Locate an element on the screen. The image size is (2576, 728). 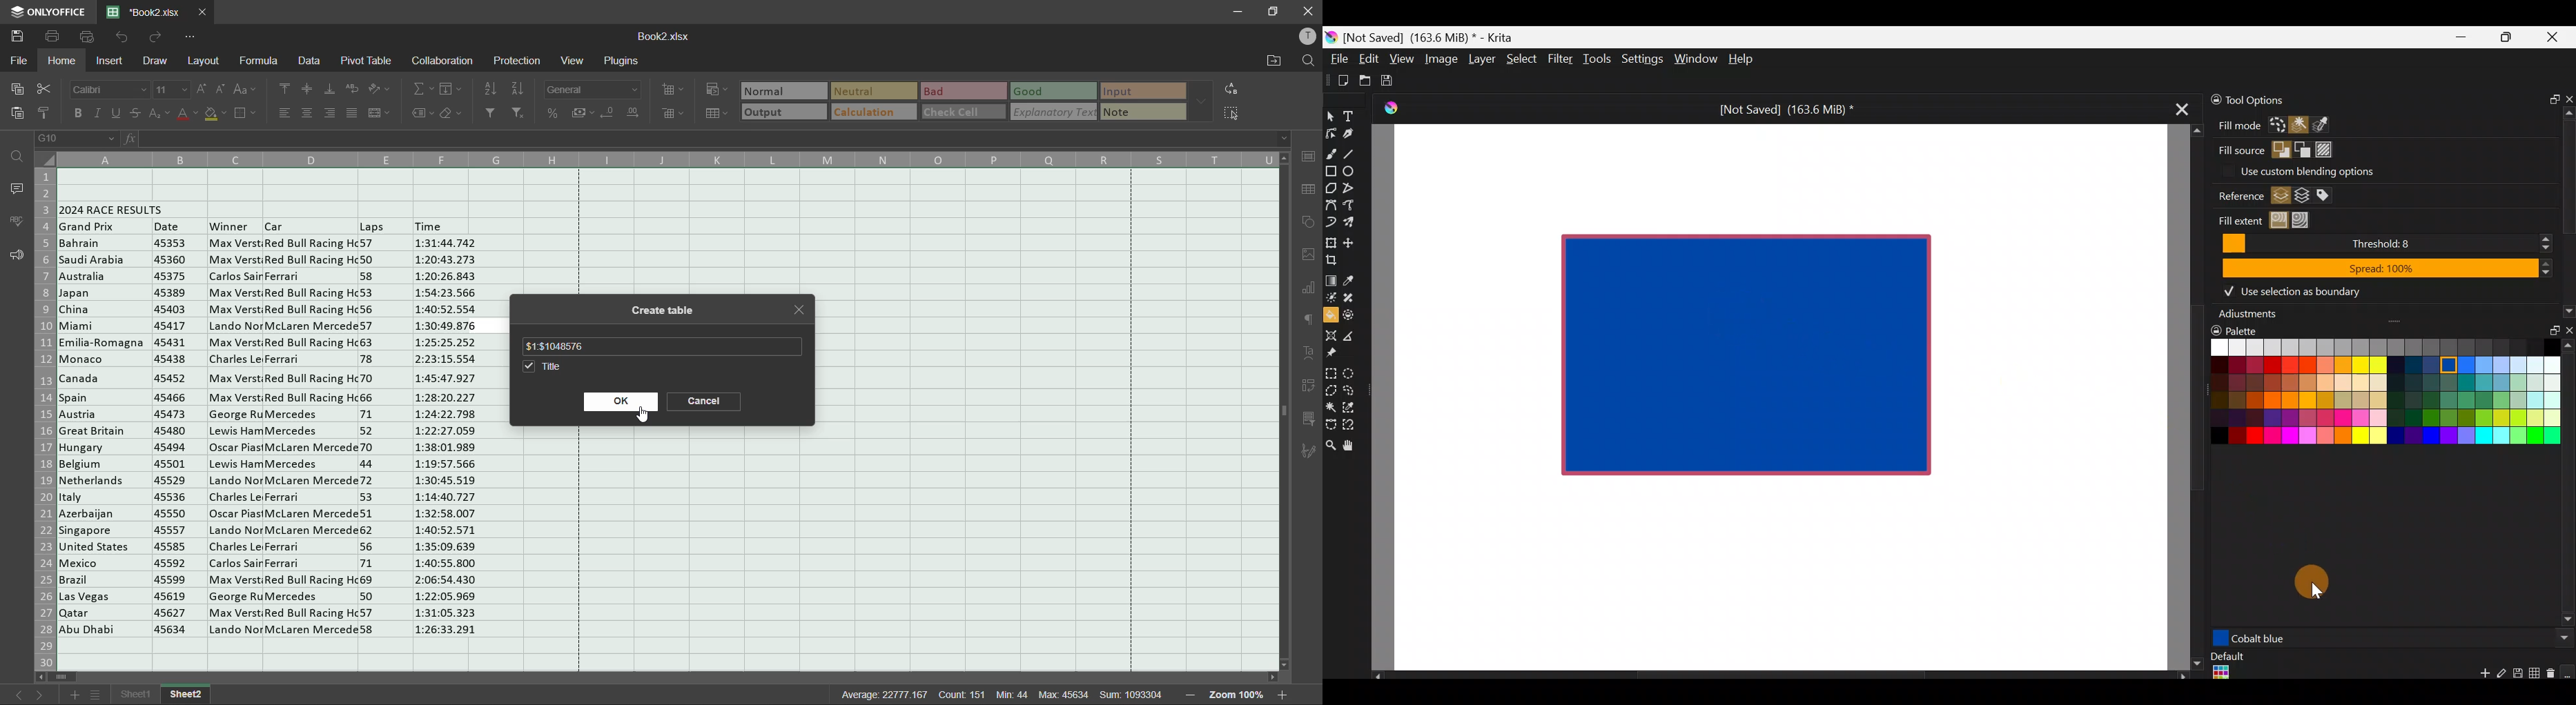
Pattern is located at coordinates (2325, 146).